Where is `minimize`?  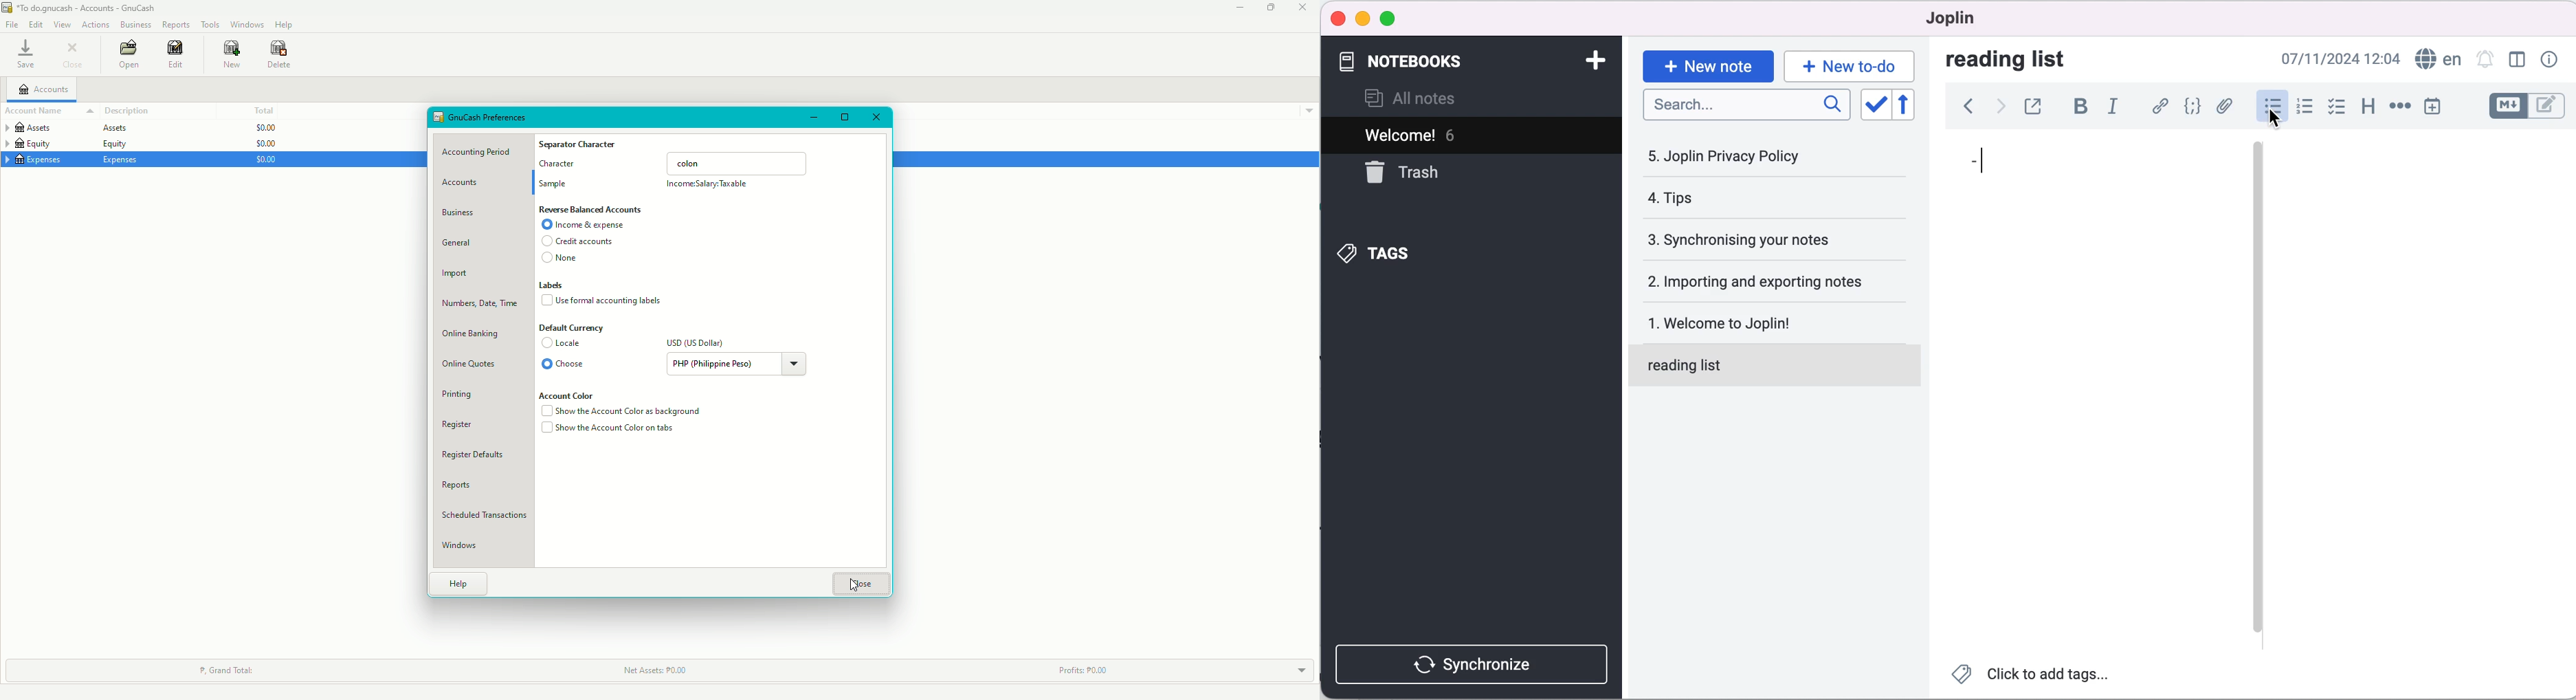
minimize is located at coordinates (1363, 18).